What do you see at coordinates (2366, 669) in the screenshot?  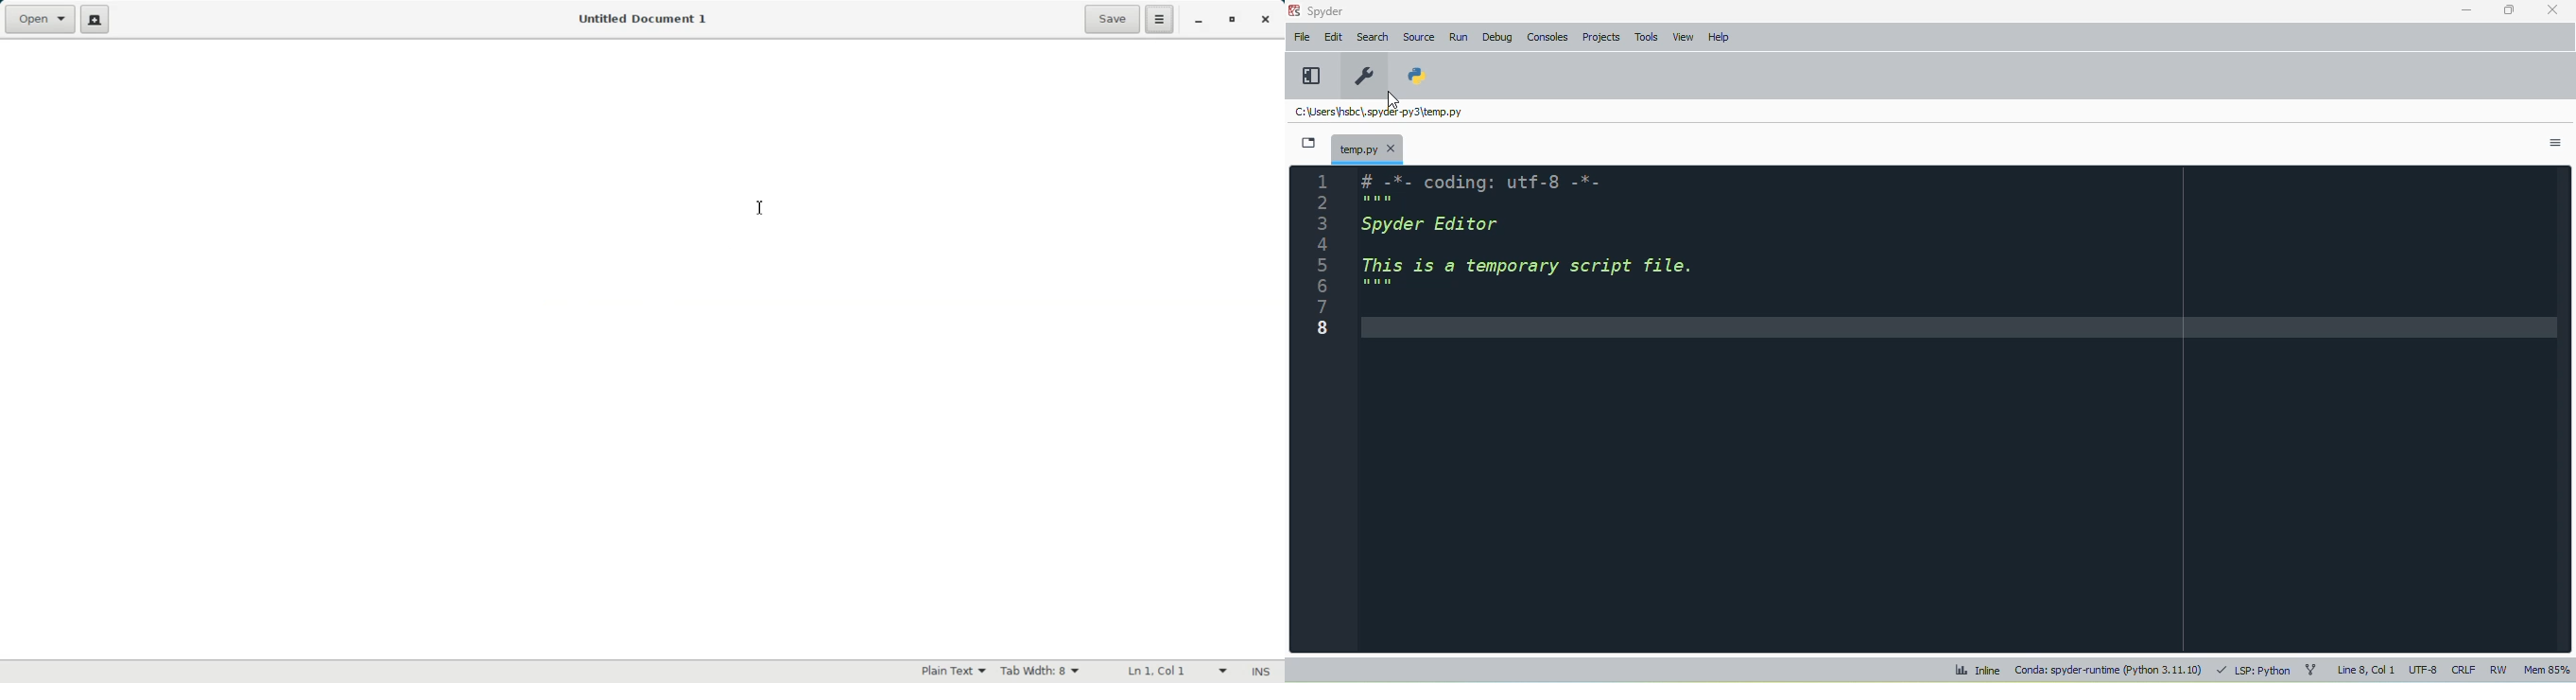 I see `line 8, col 1` at bounding box center [2366, 669].